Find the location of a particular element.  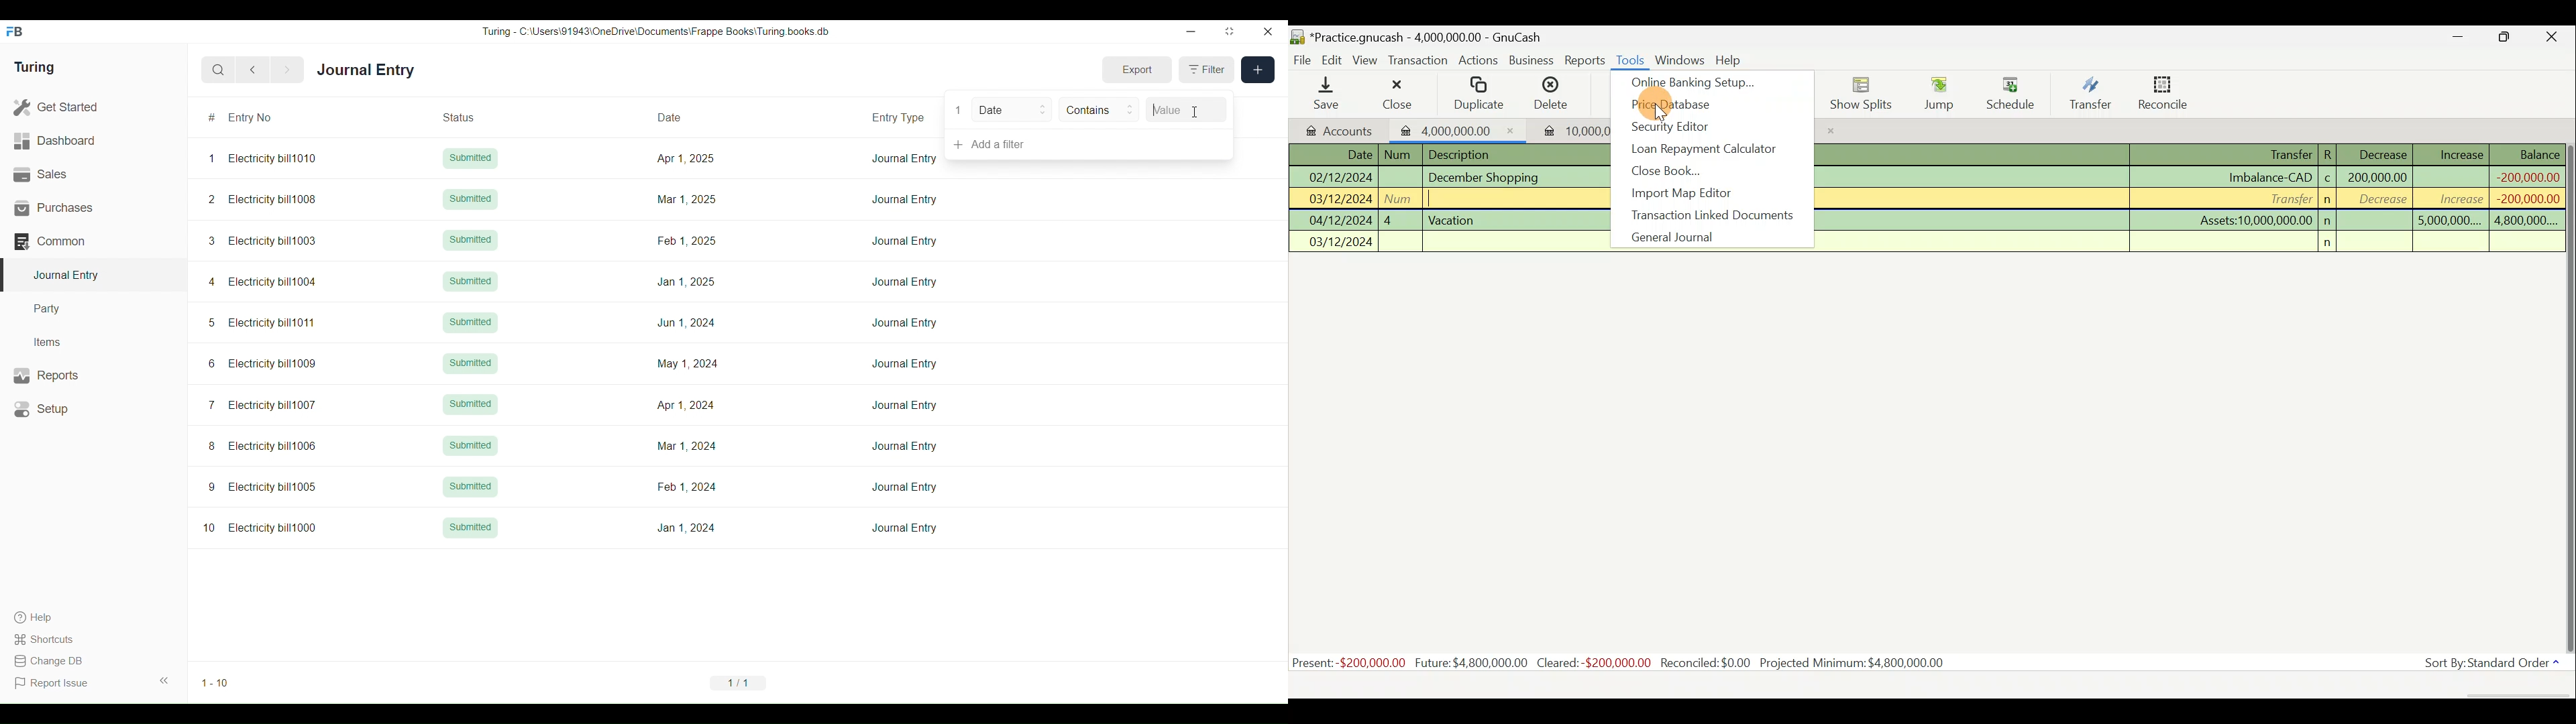

Journal Entry is located at coordinates (905, 405).